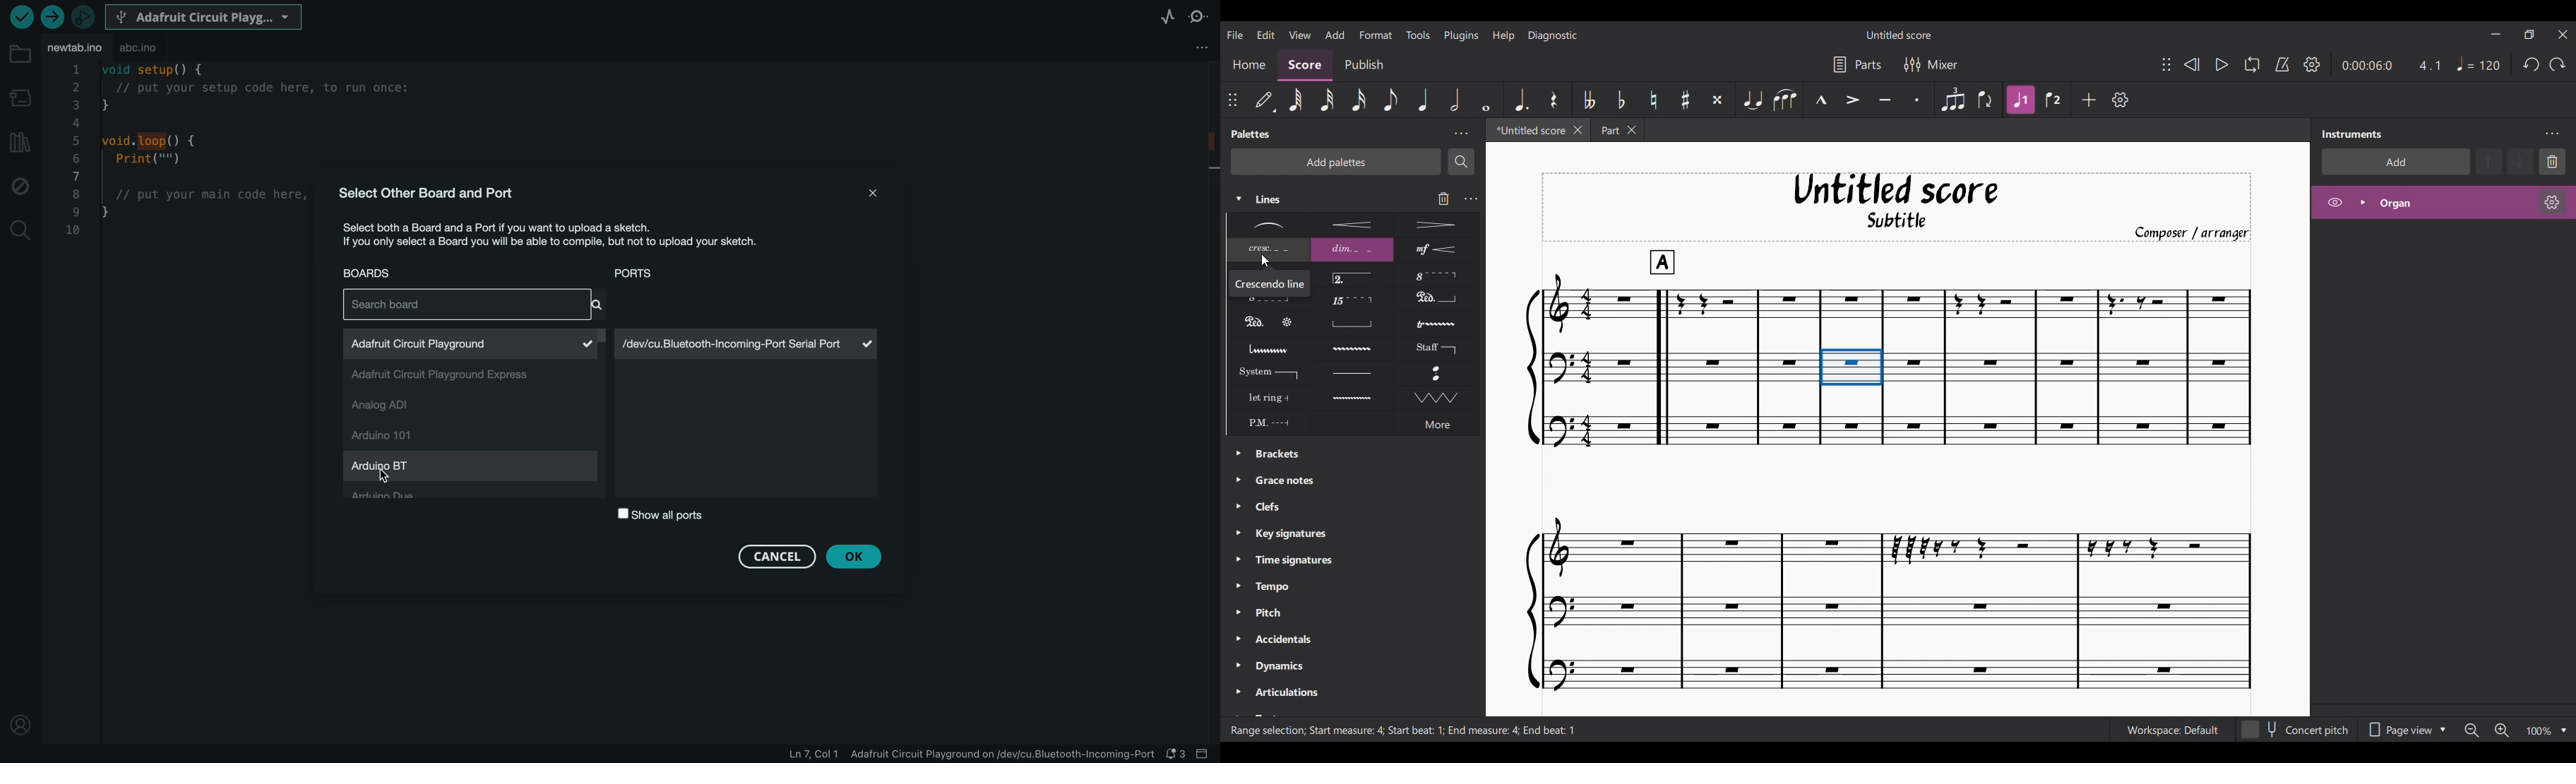 This screenshot has height=784, width=2576. I want to click on boards, so click(379, 276).